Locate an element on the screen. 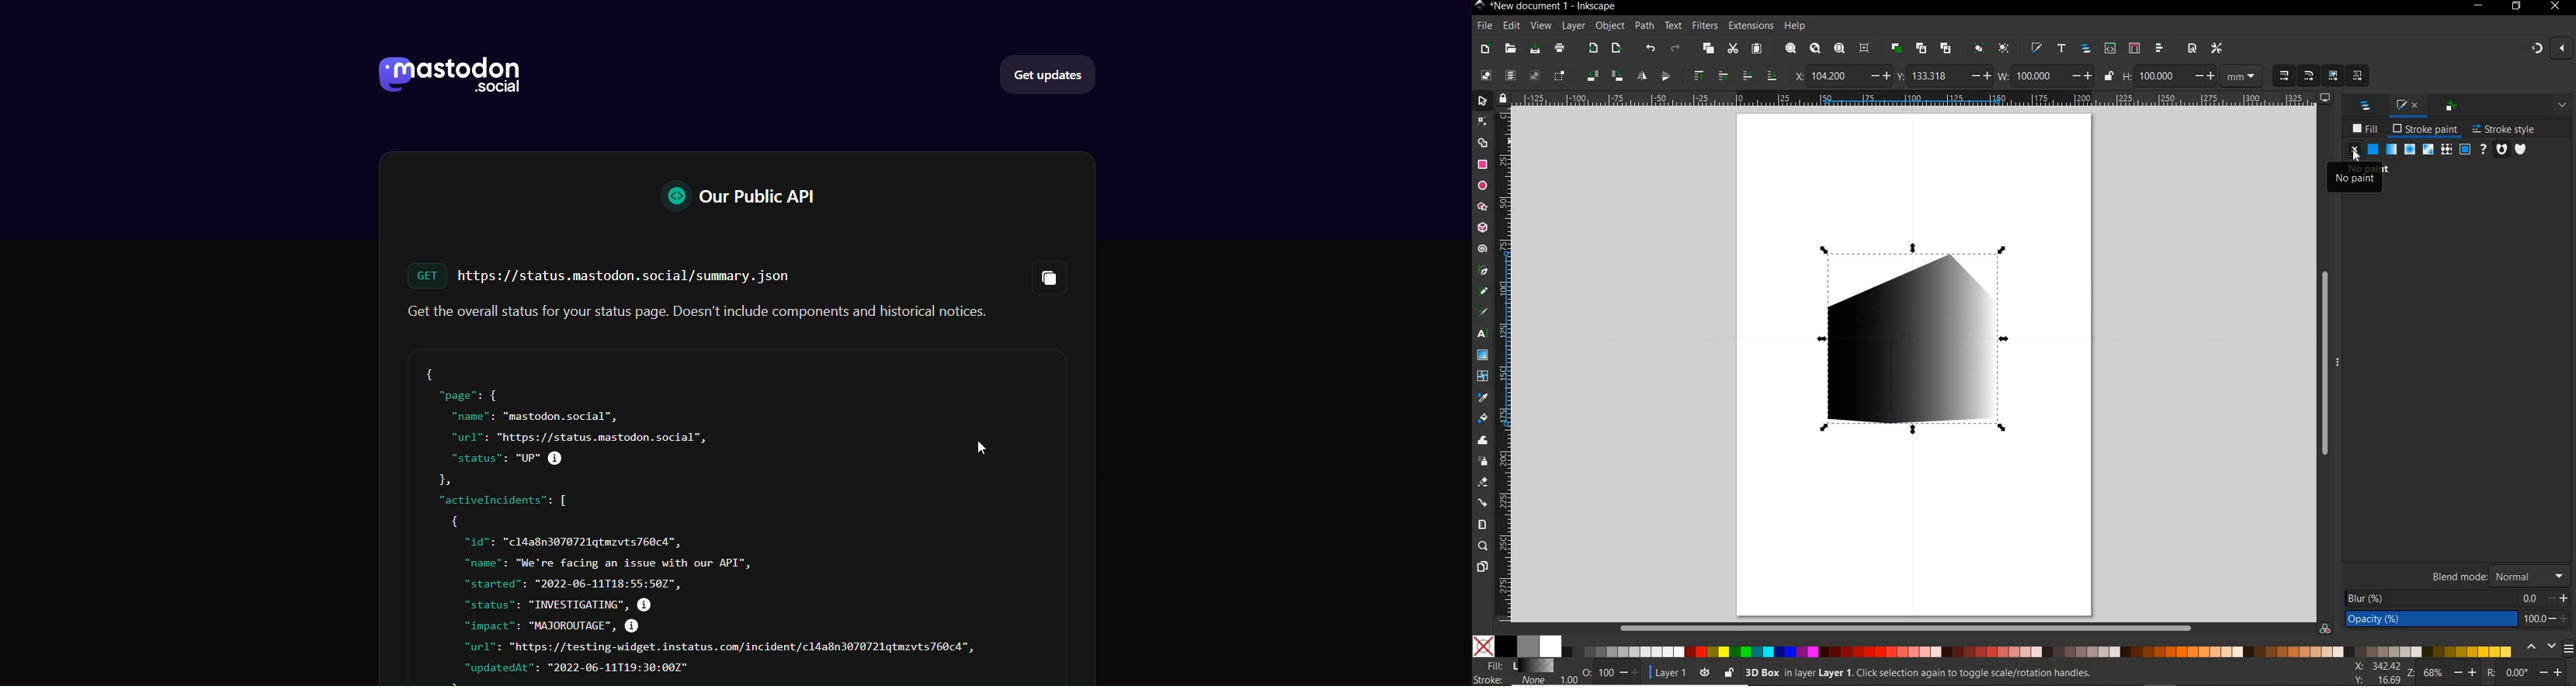 Image resolution: width=2576 pixels, height=700 pixels. increase/decrease is located at coordinates (2559, 620).